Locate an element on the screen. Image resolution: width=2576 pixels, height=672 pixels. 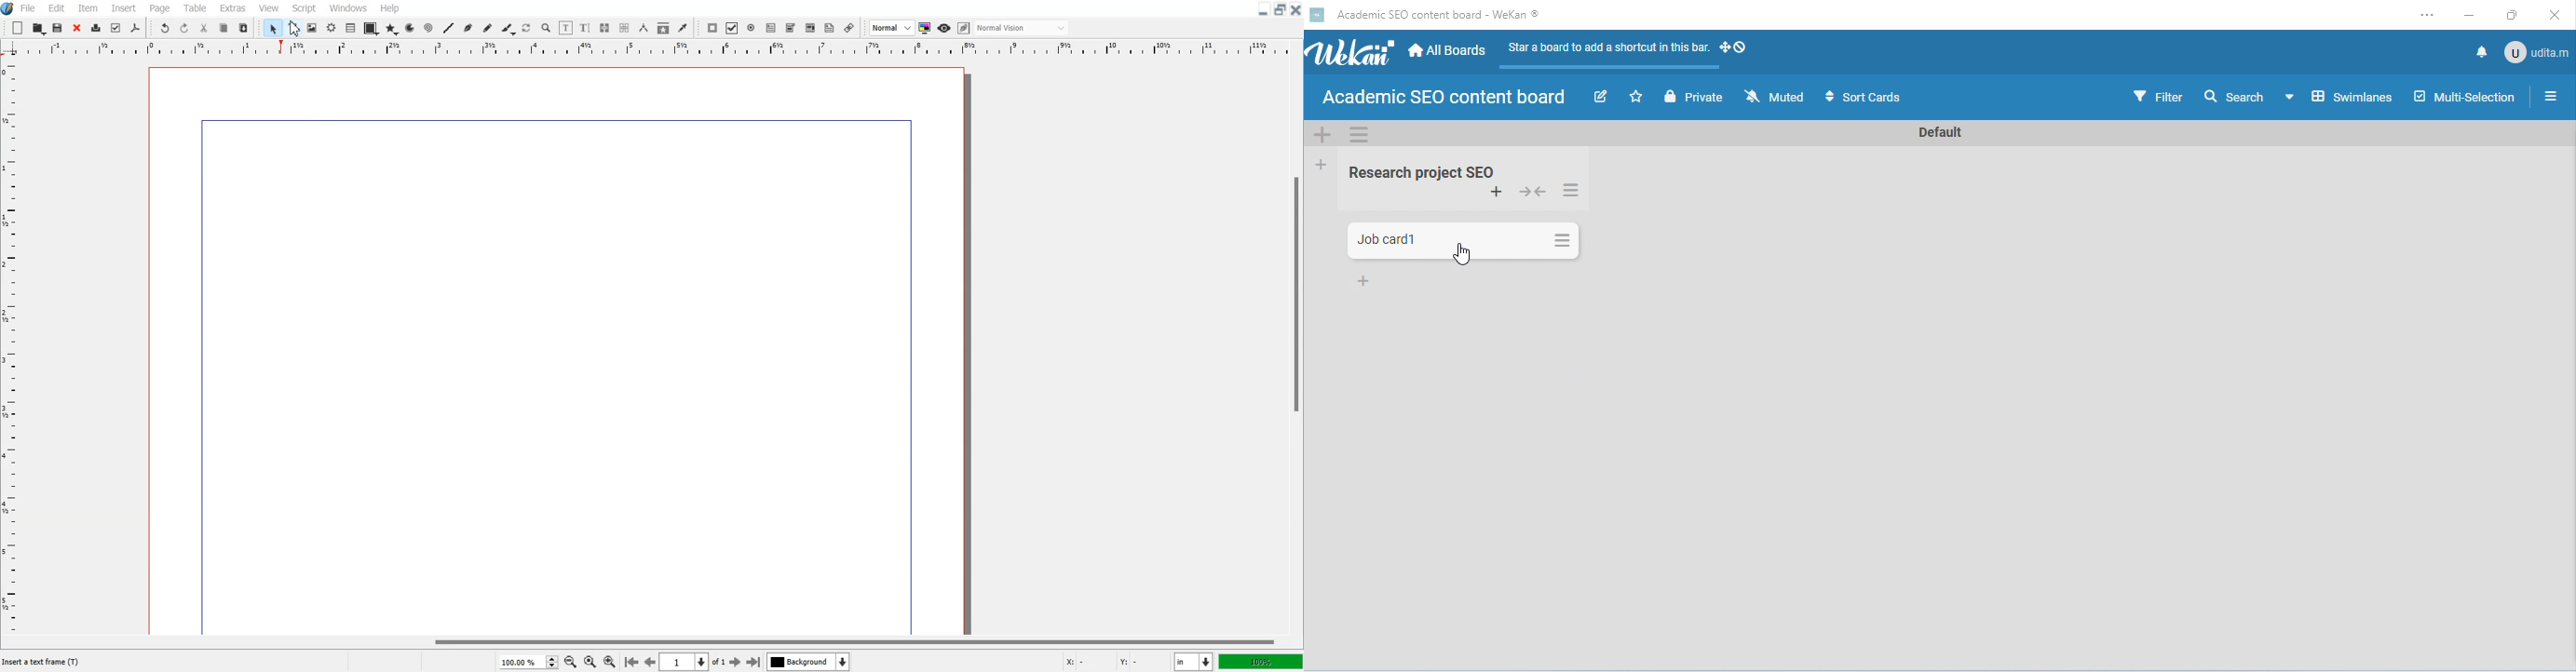
Redo is located at coordinates (184, 29).